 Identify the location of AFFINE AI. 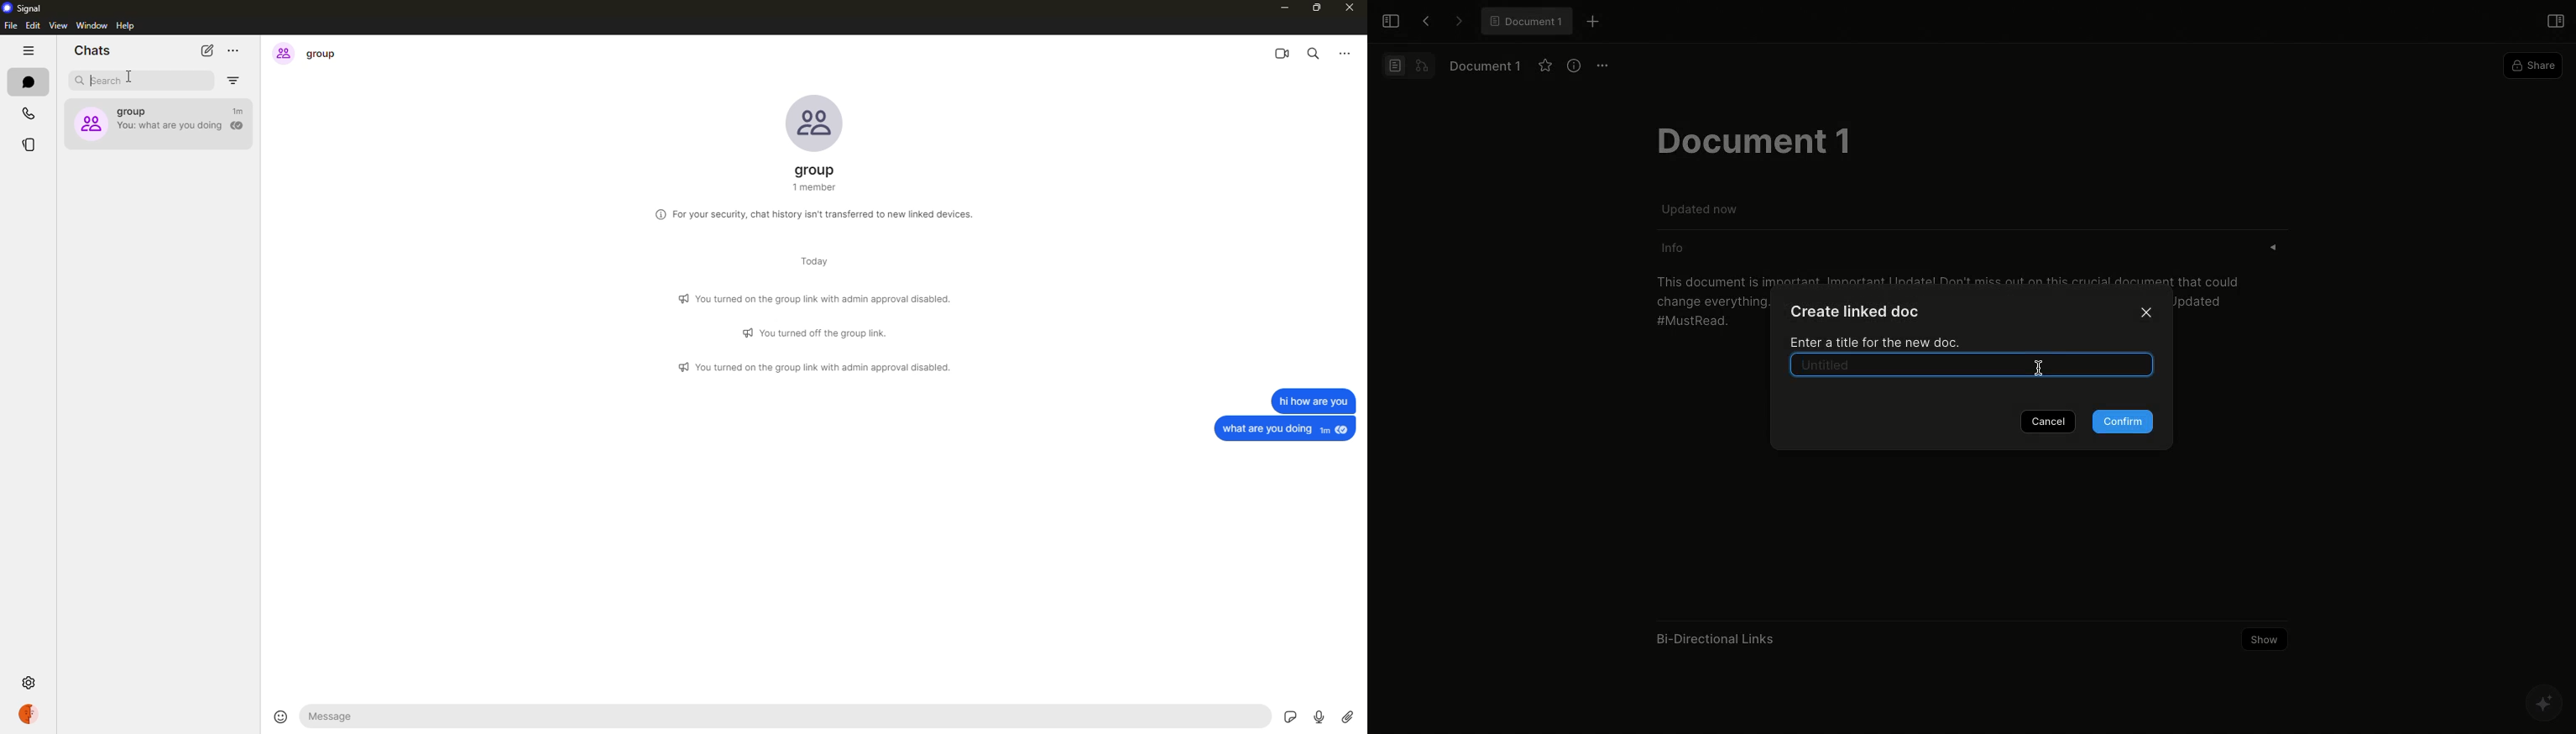
(2542, 704).